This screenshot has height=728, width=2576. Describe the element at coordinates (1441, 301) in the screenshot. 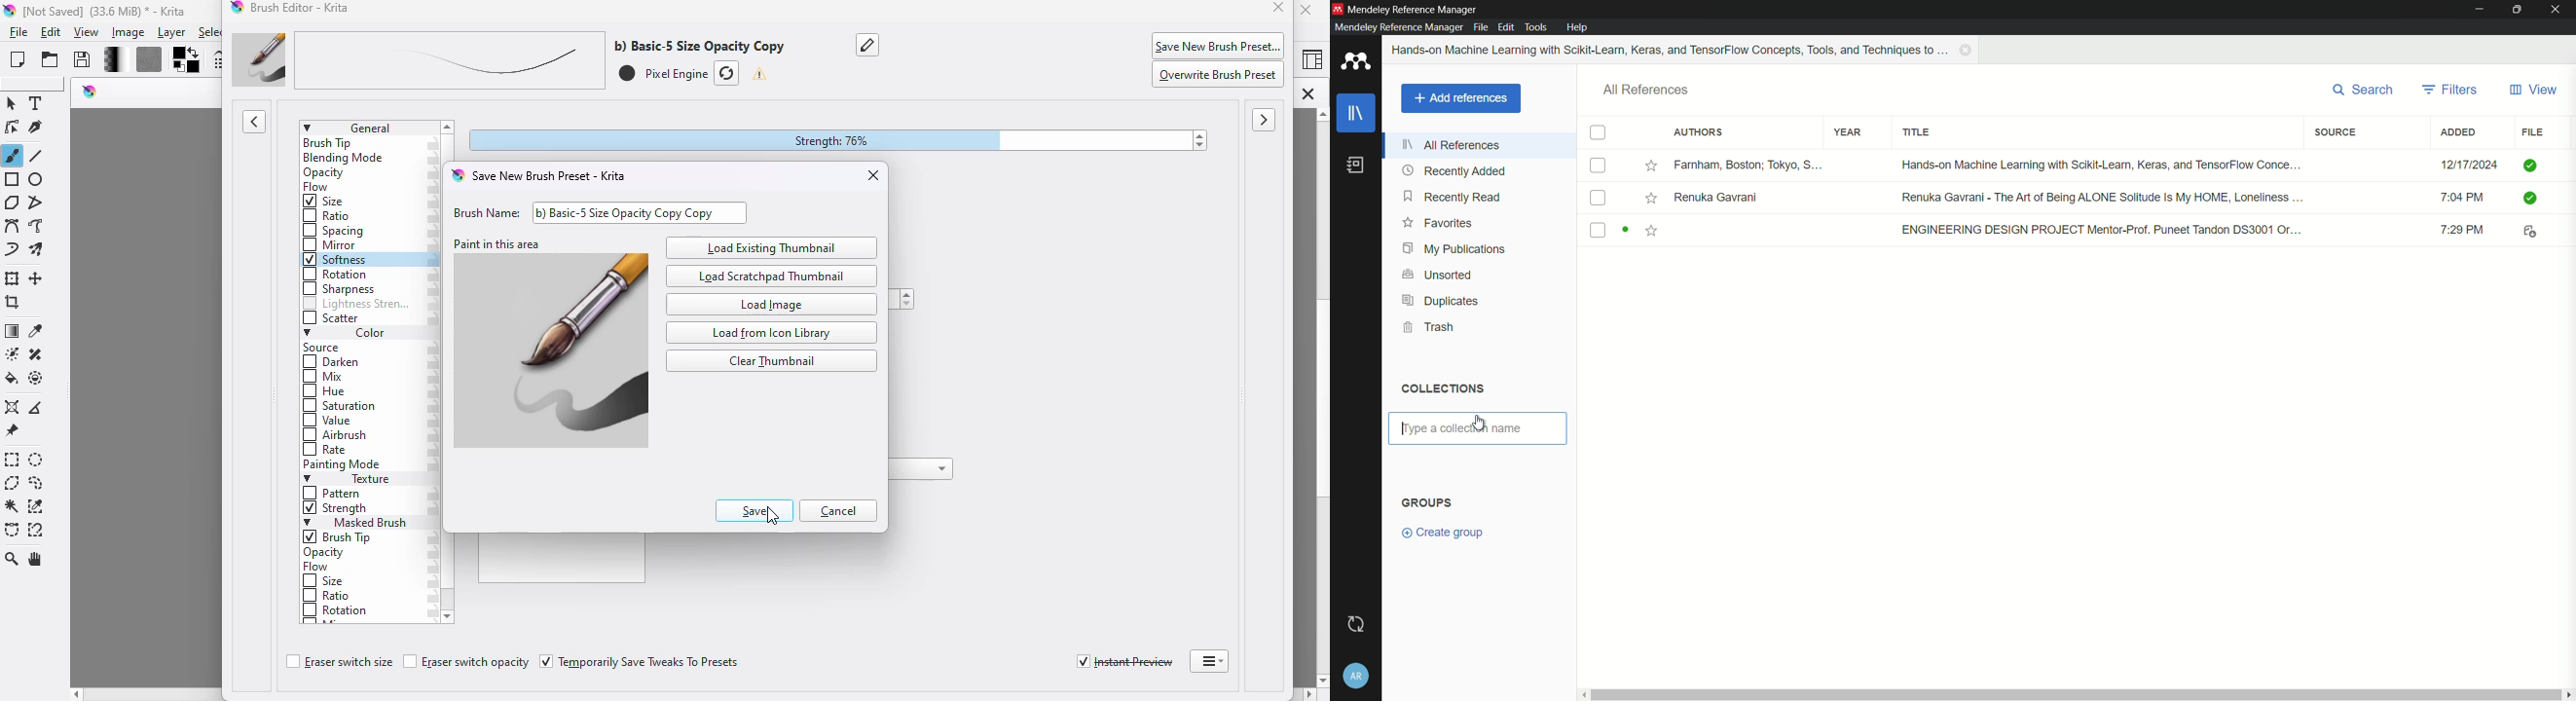

I see `duplicates` at that location.